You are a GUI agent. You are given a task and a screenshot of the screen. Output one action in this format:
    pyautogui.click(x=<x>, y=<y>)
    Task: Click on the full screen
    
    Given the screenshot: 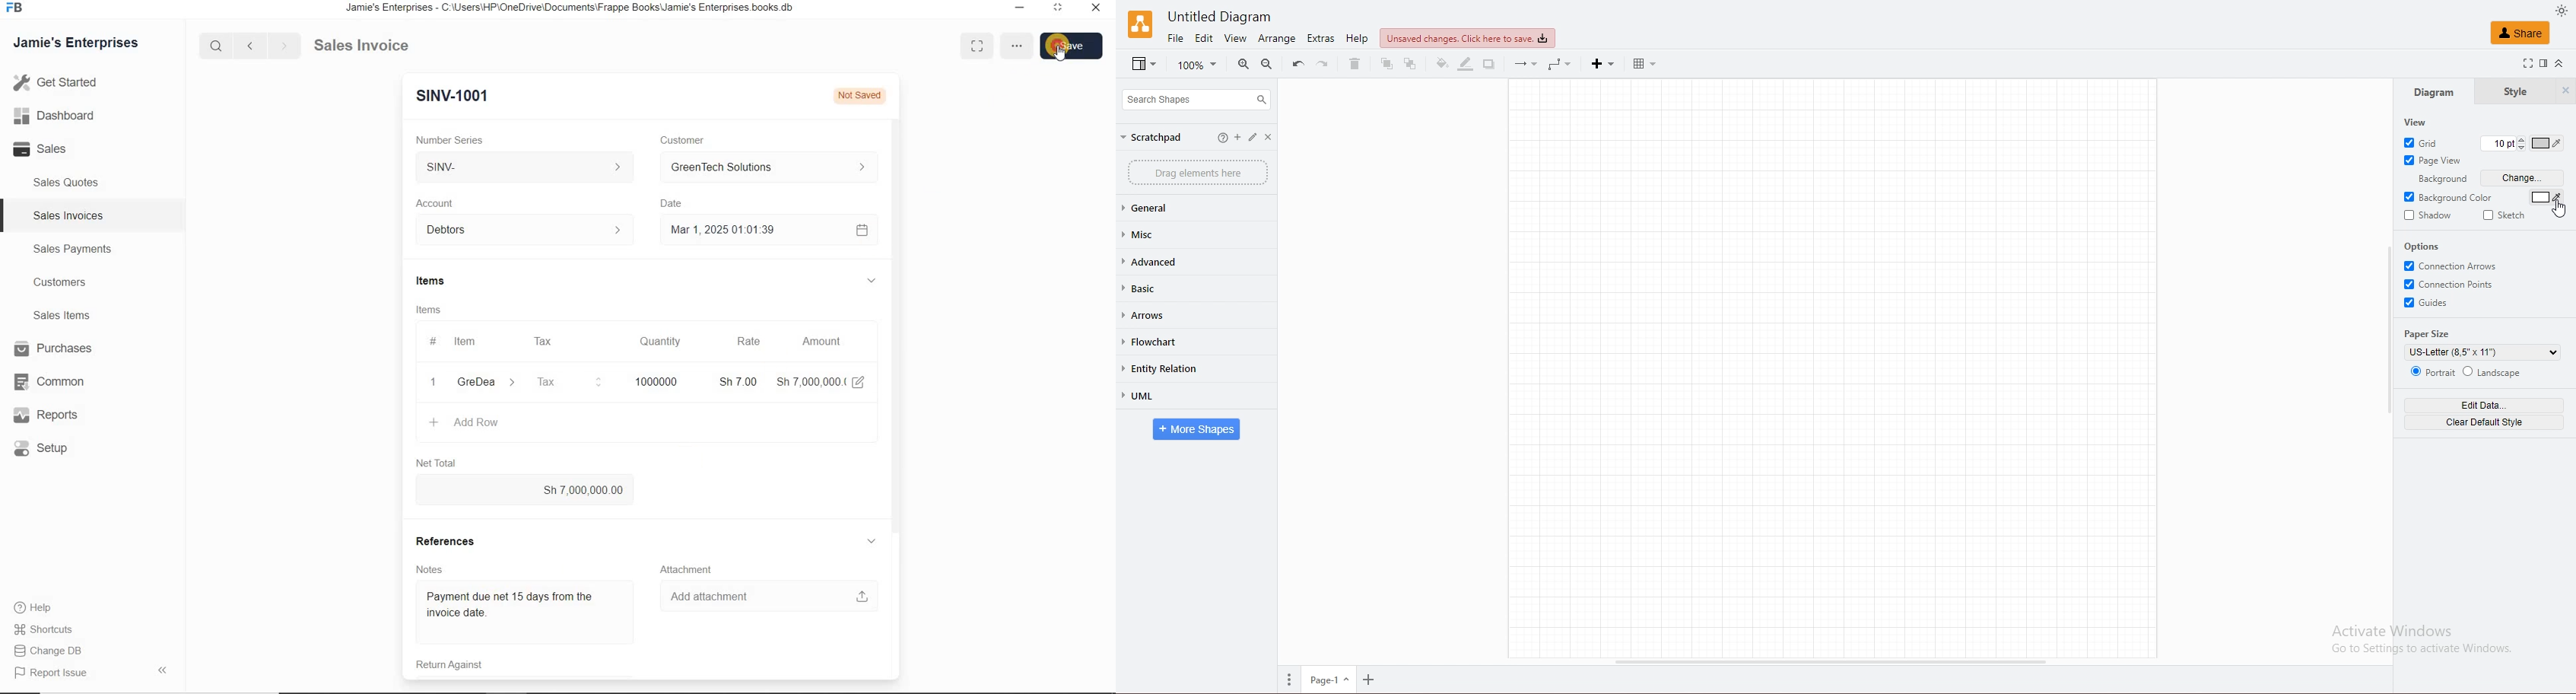 What is the action you would take?
    pyautogui.click(x=2524, y=63)
    